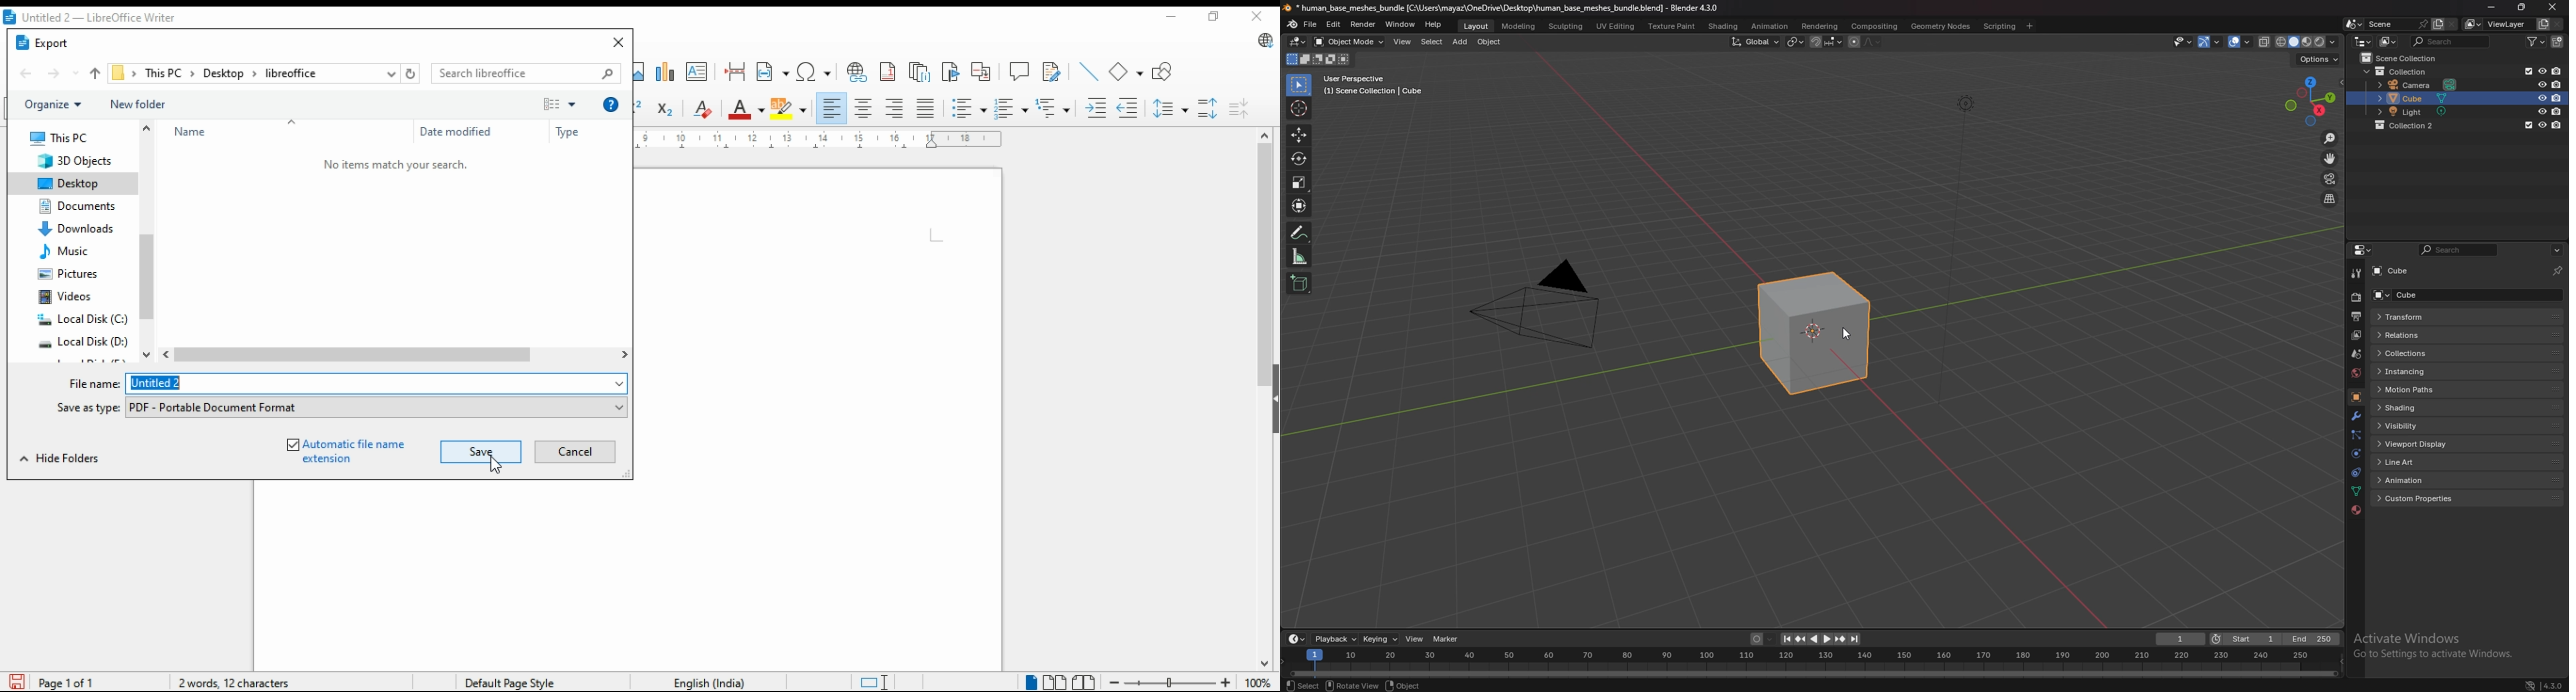  What do you see at coordinates (119, 75) in the screenshot?
I see `file explorer path` at bounding box center [119, 75].